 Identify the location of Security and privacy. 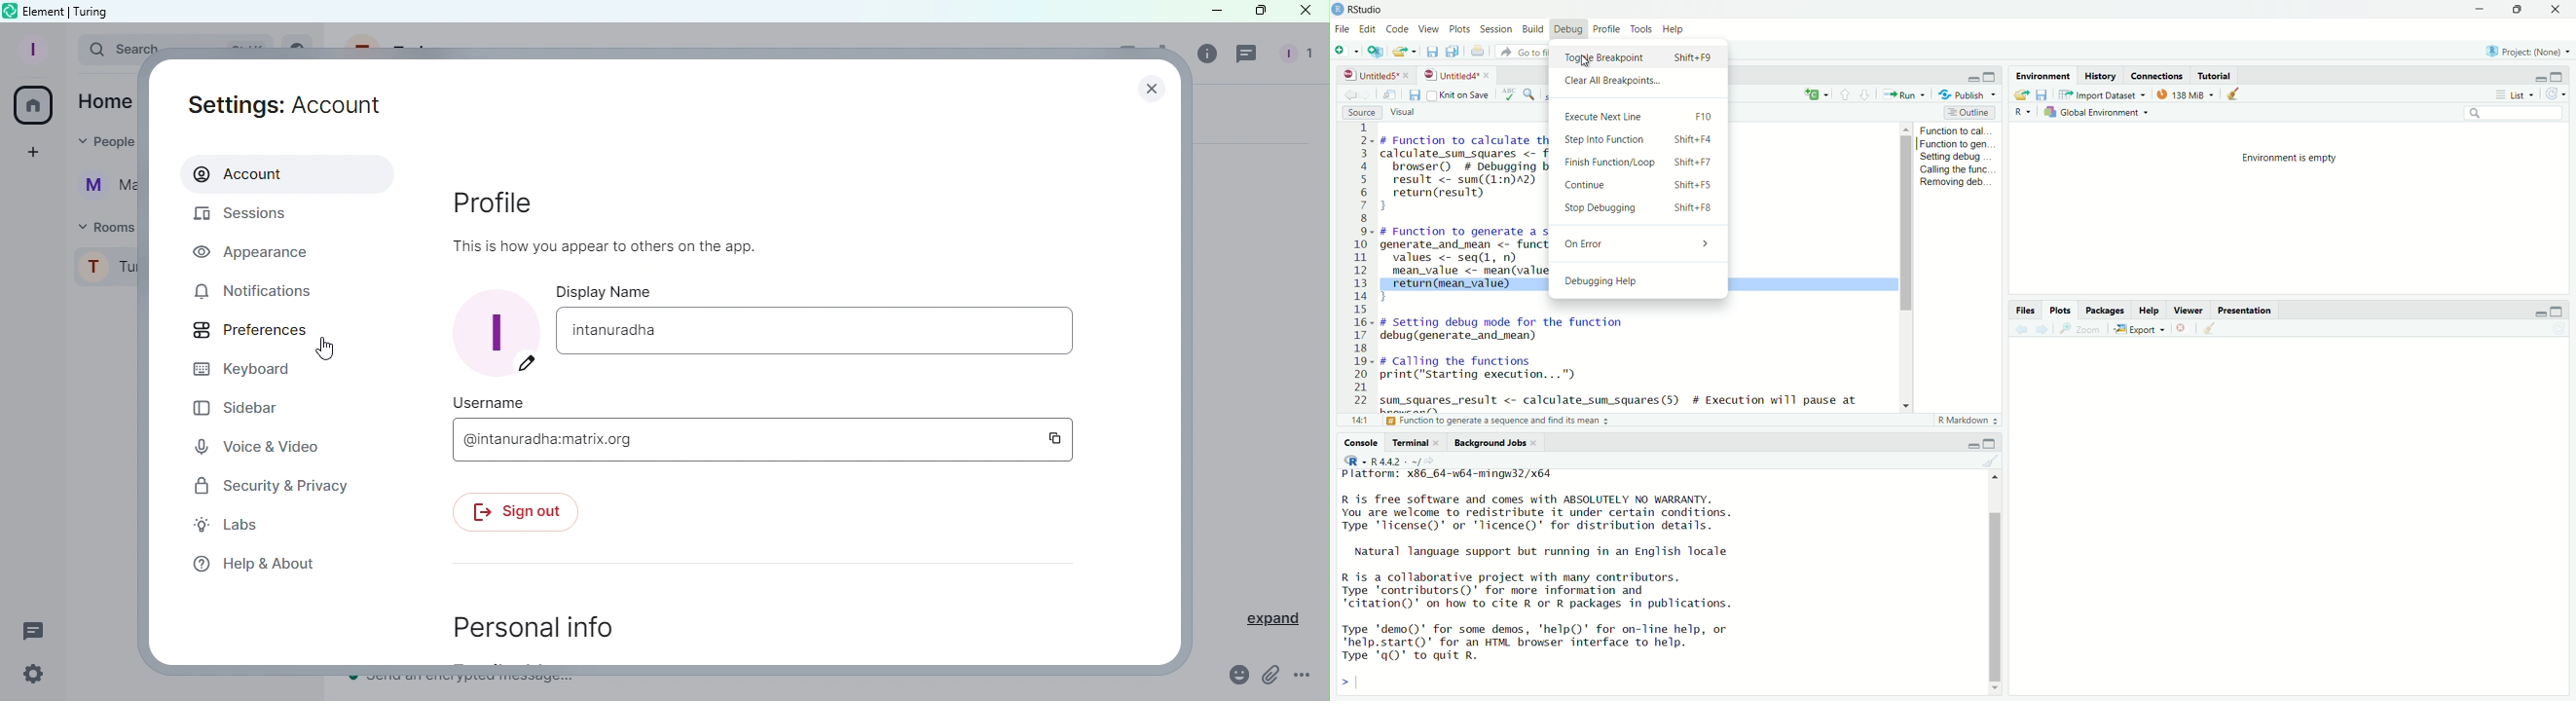
(272, 490).